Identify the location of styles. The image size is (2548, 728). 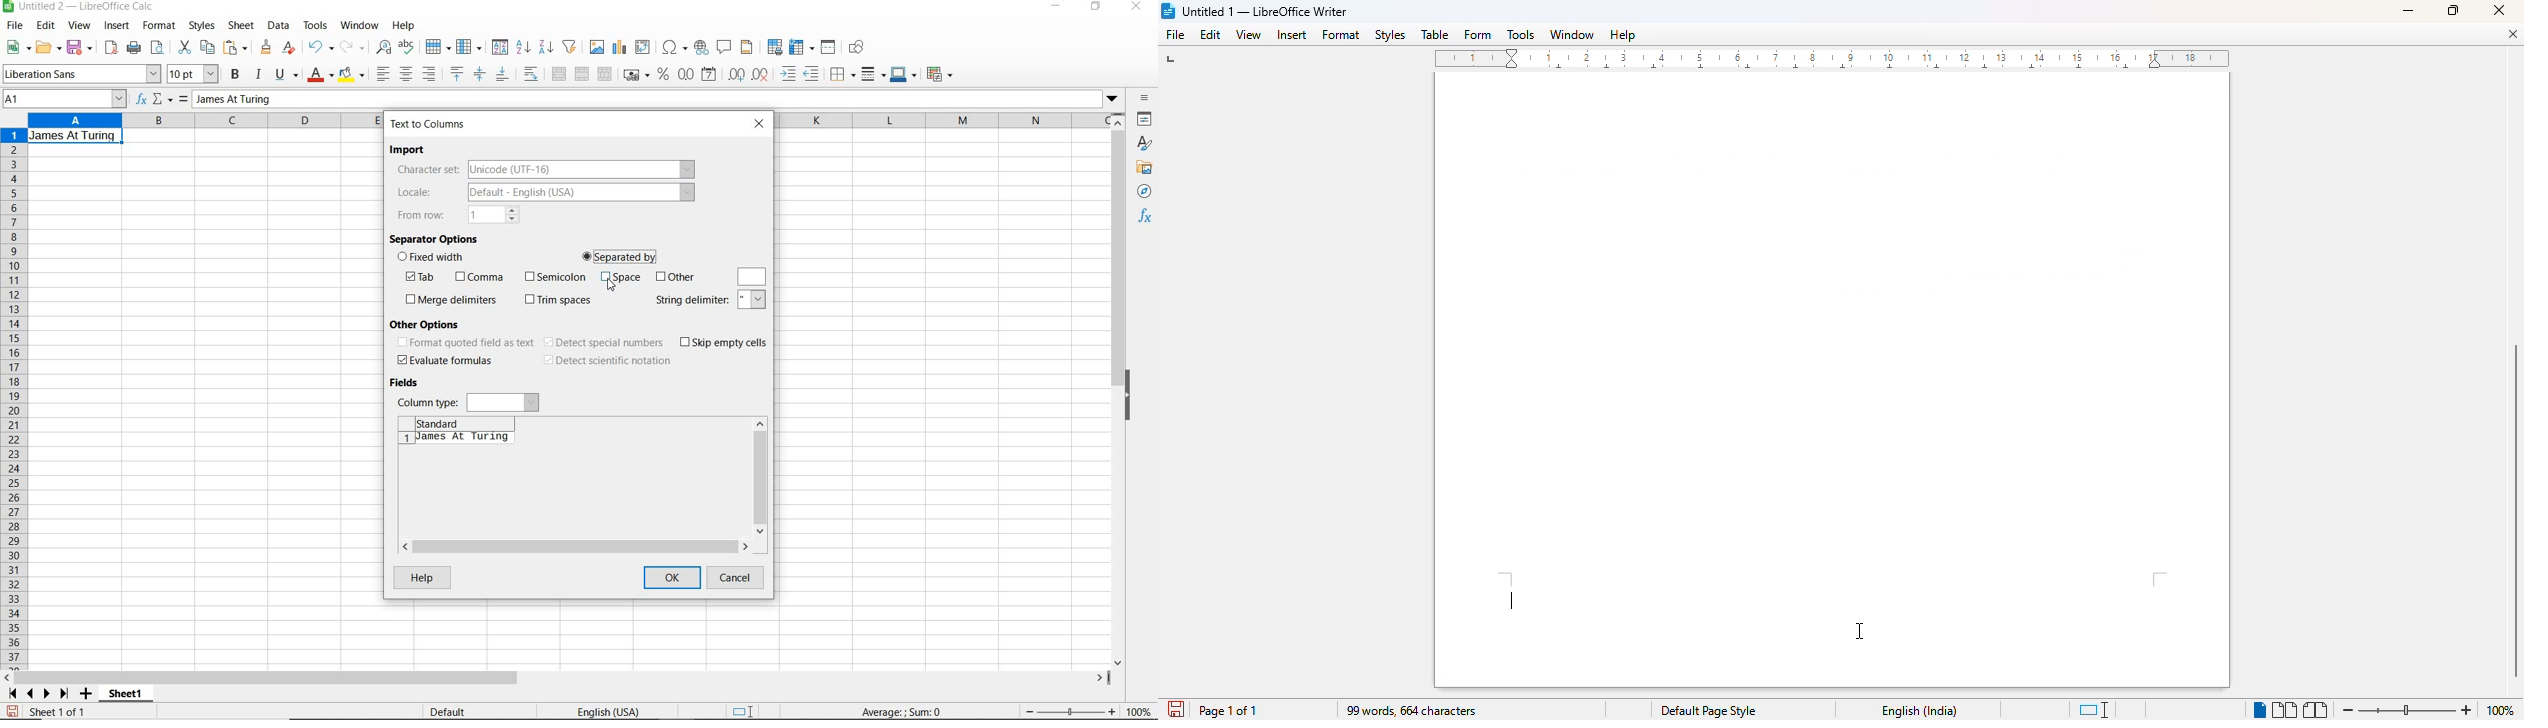
(1145, 143).